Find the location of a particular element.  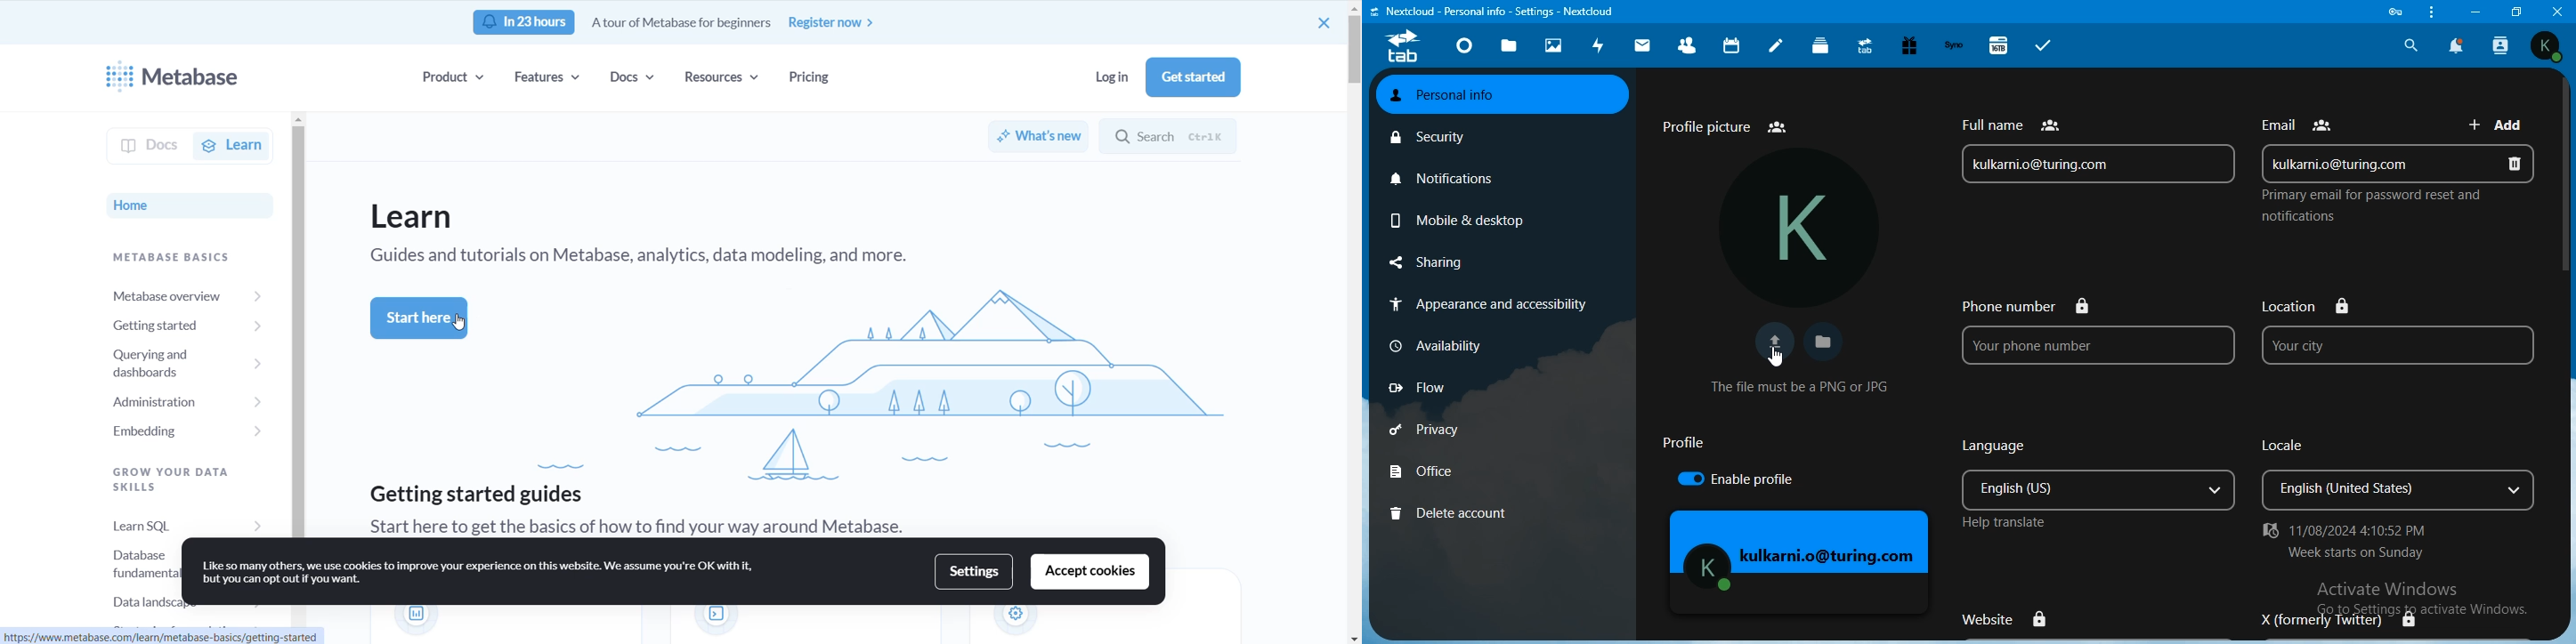

flow is located at coordinates (1417, 388).